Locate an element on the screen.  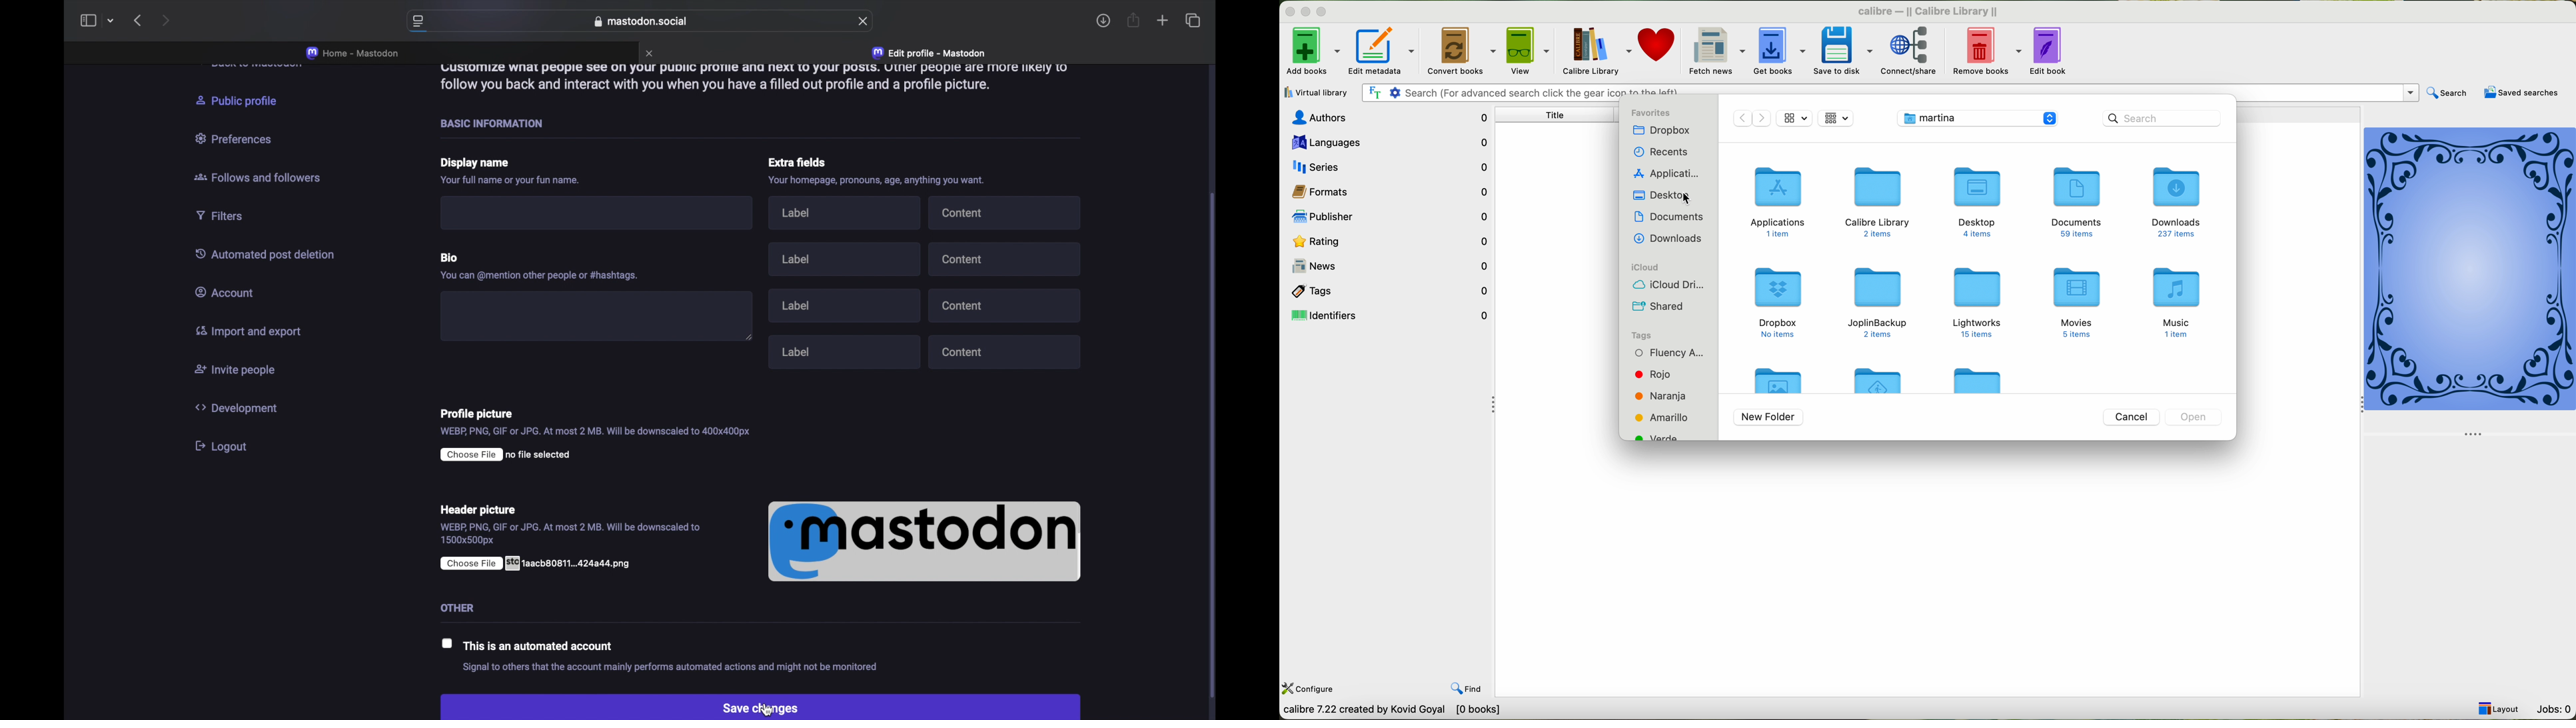
recents is located at coordinates (1661, 149).